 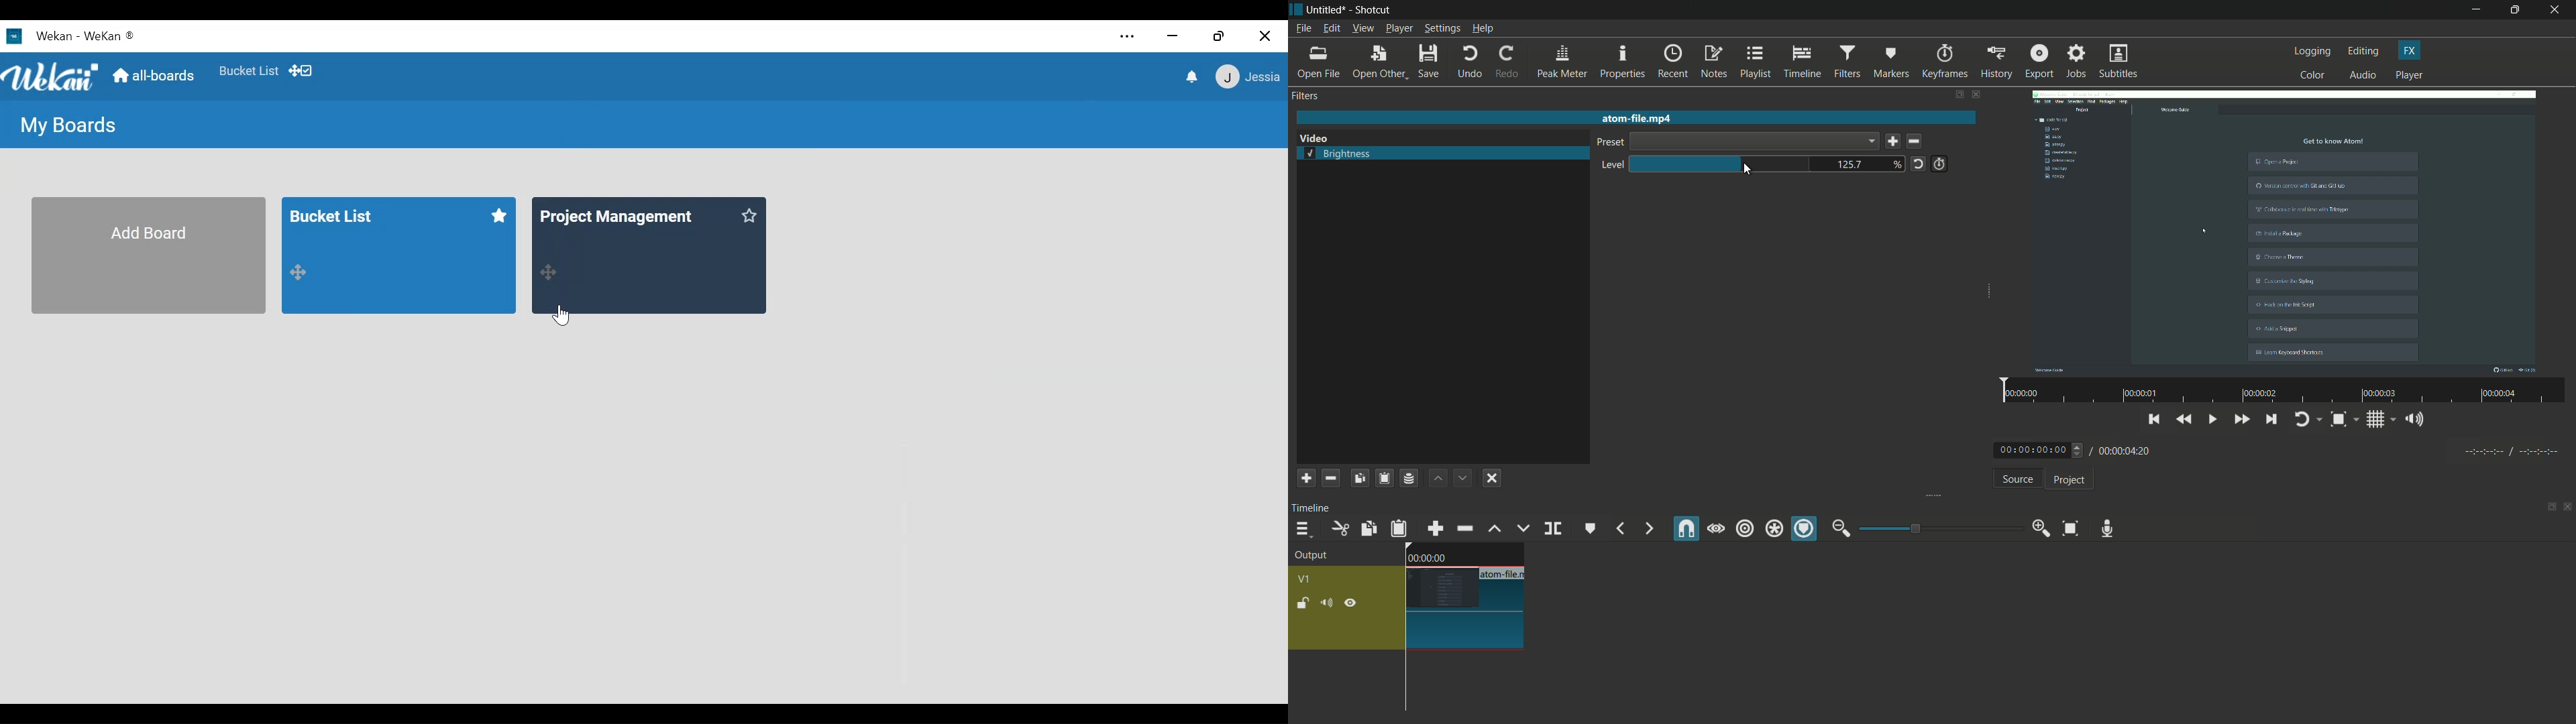 I want to click on open other, so click(x=1379, y=62).